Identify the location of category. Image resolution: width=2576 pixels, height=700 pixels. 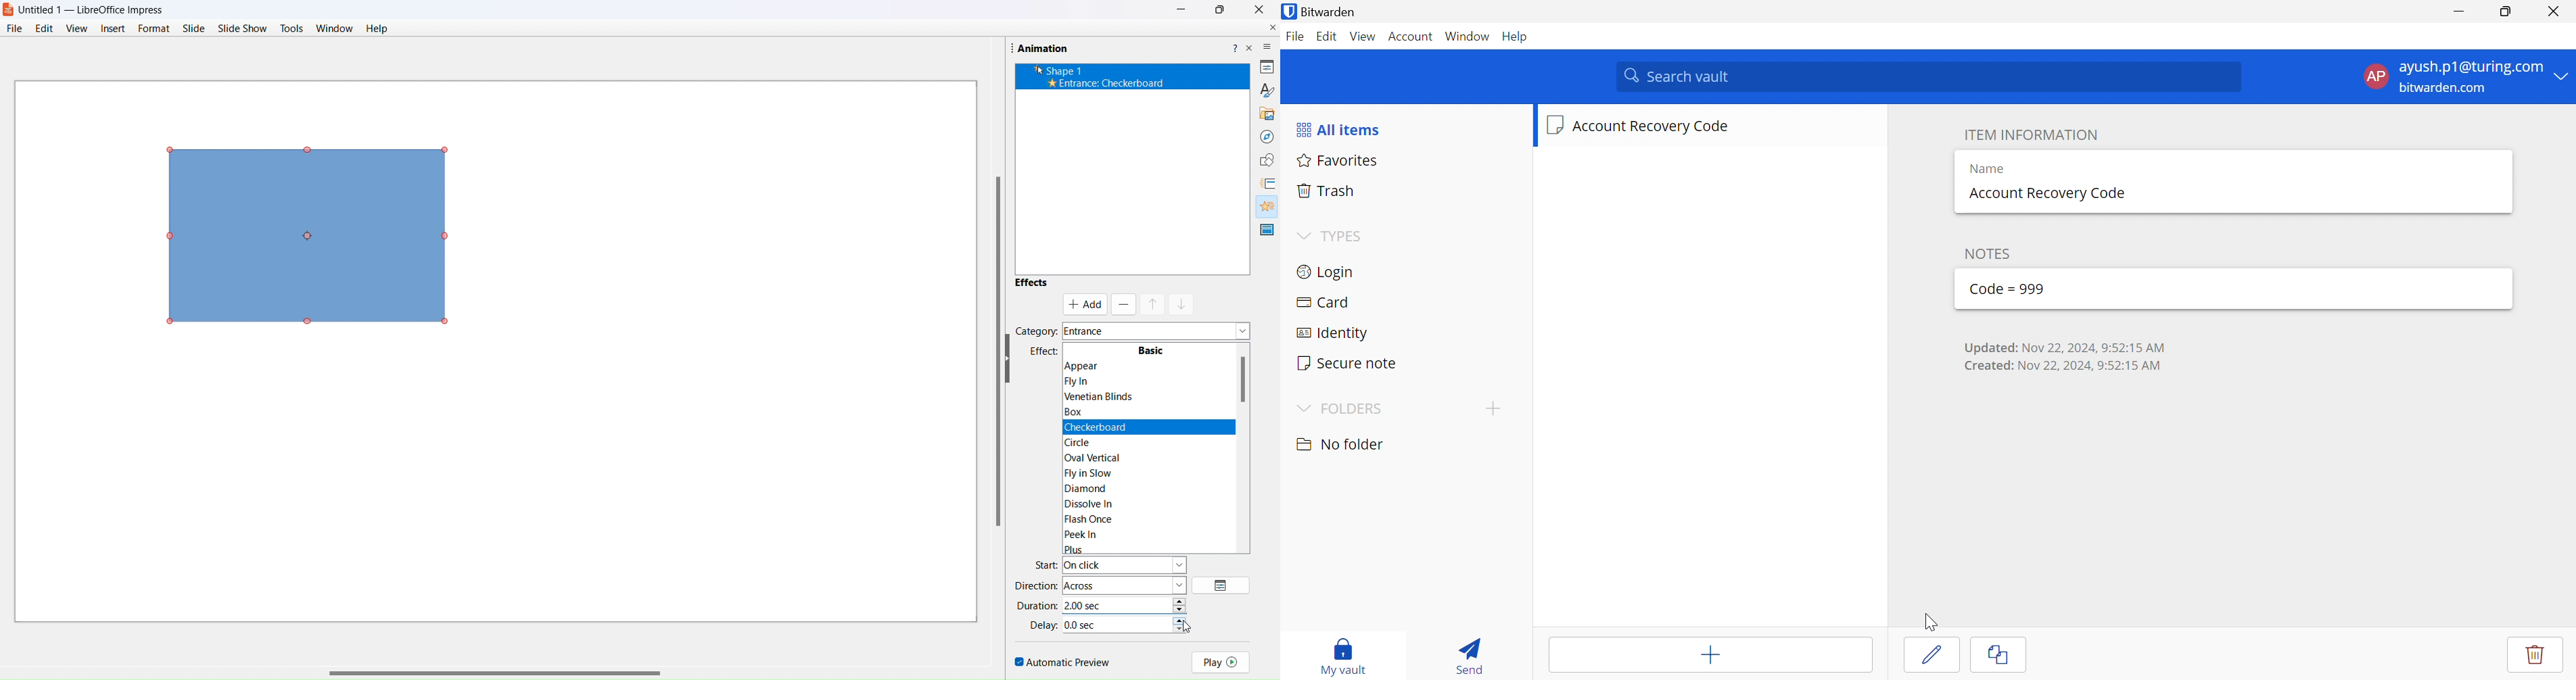
(1037, 331).